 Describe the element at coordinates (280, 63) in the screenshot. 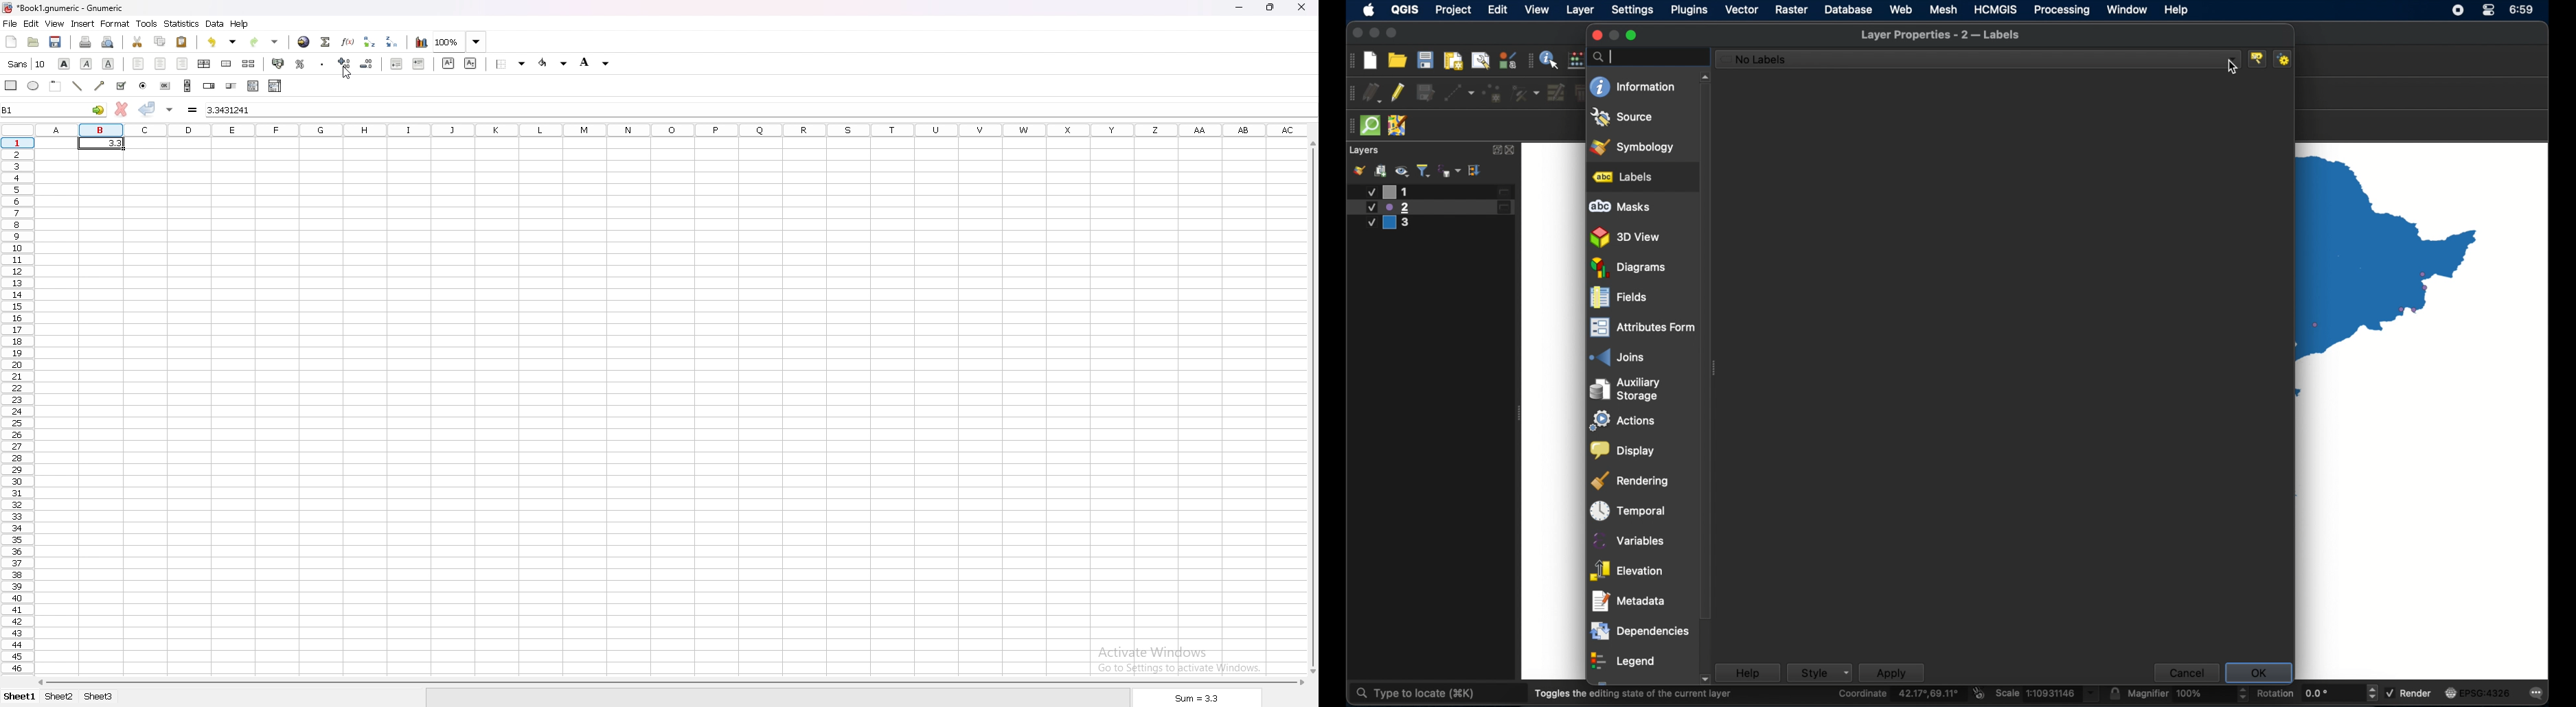

I see `accounting` at that location.